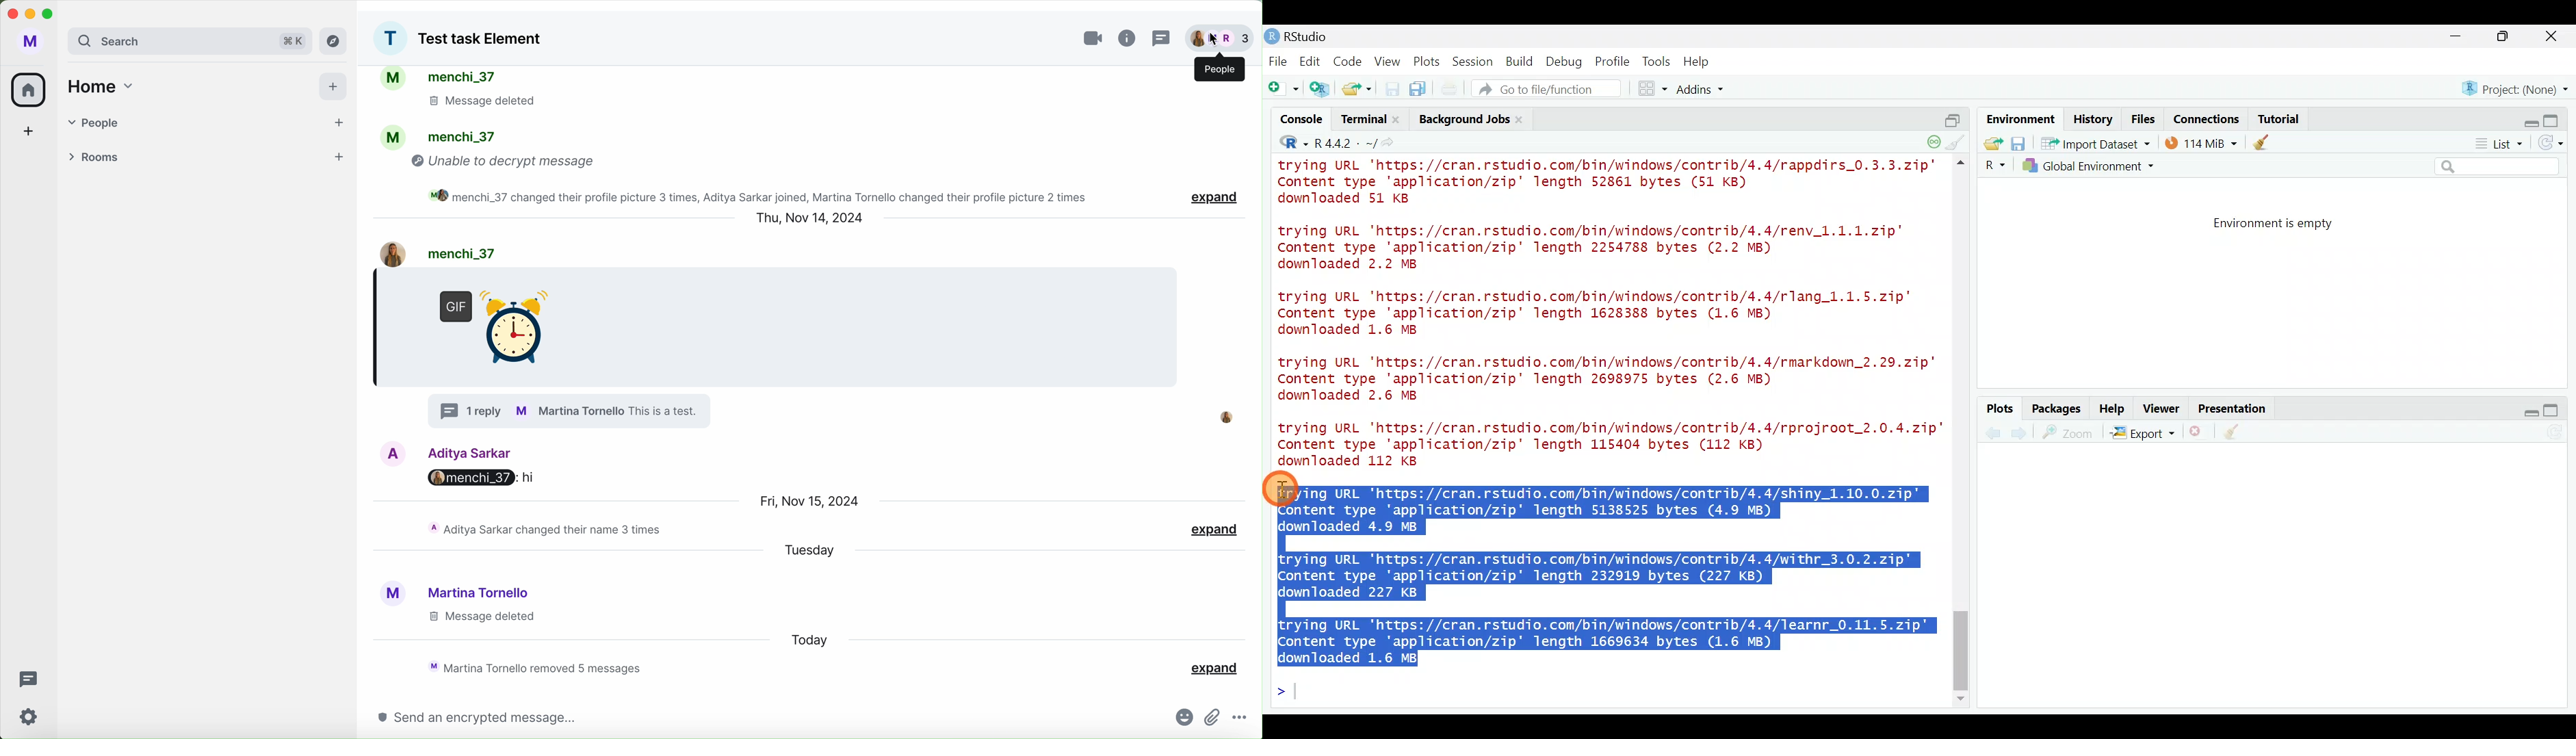 This screenshot has height=756, width=2576. Describe the element at coordinates (296, 43) in the screenshot. I see `shortcut` at that location.